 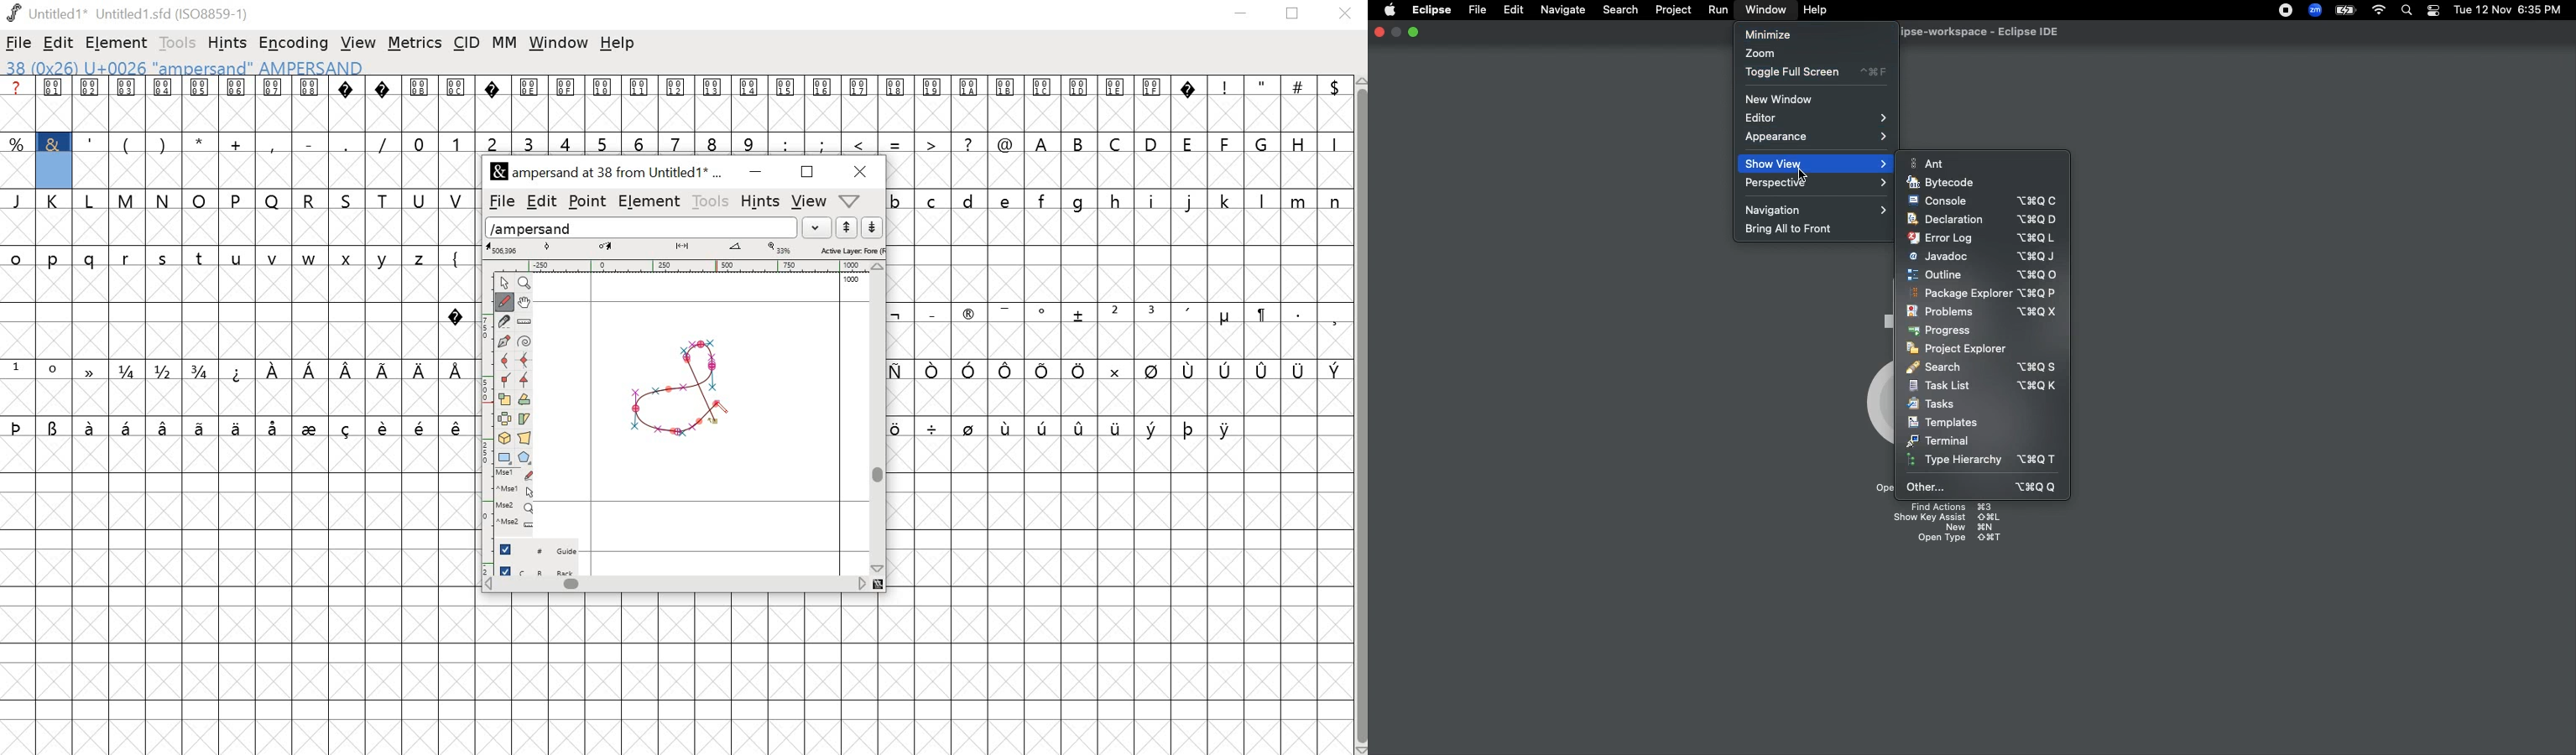 What do you see at coordinates (503, 282) in the screenshot?
I see `pointer` at bounding box center [503, 282].